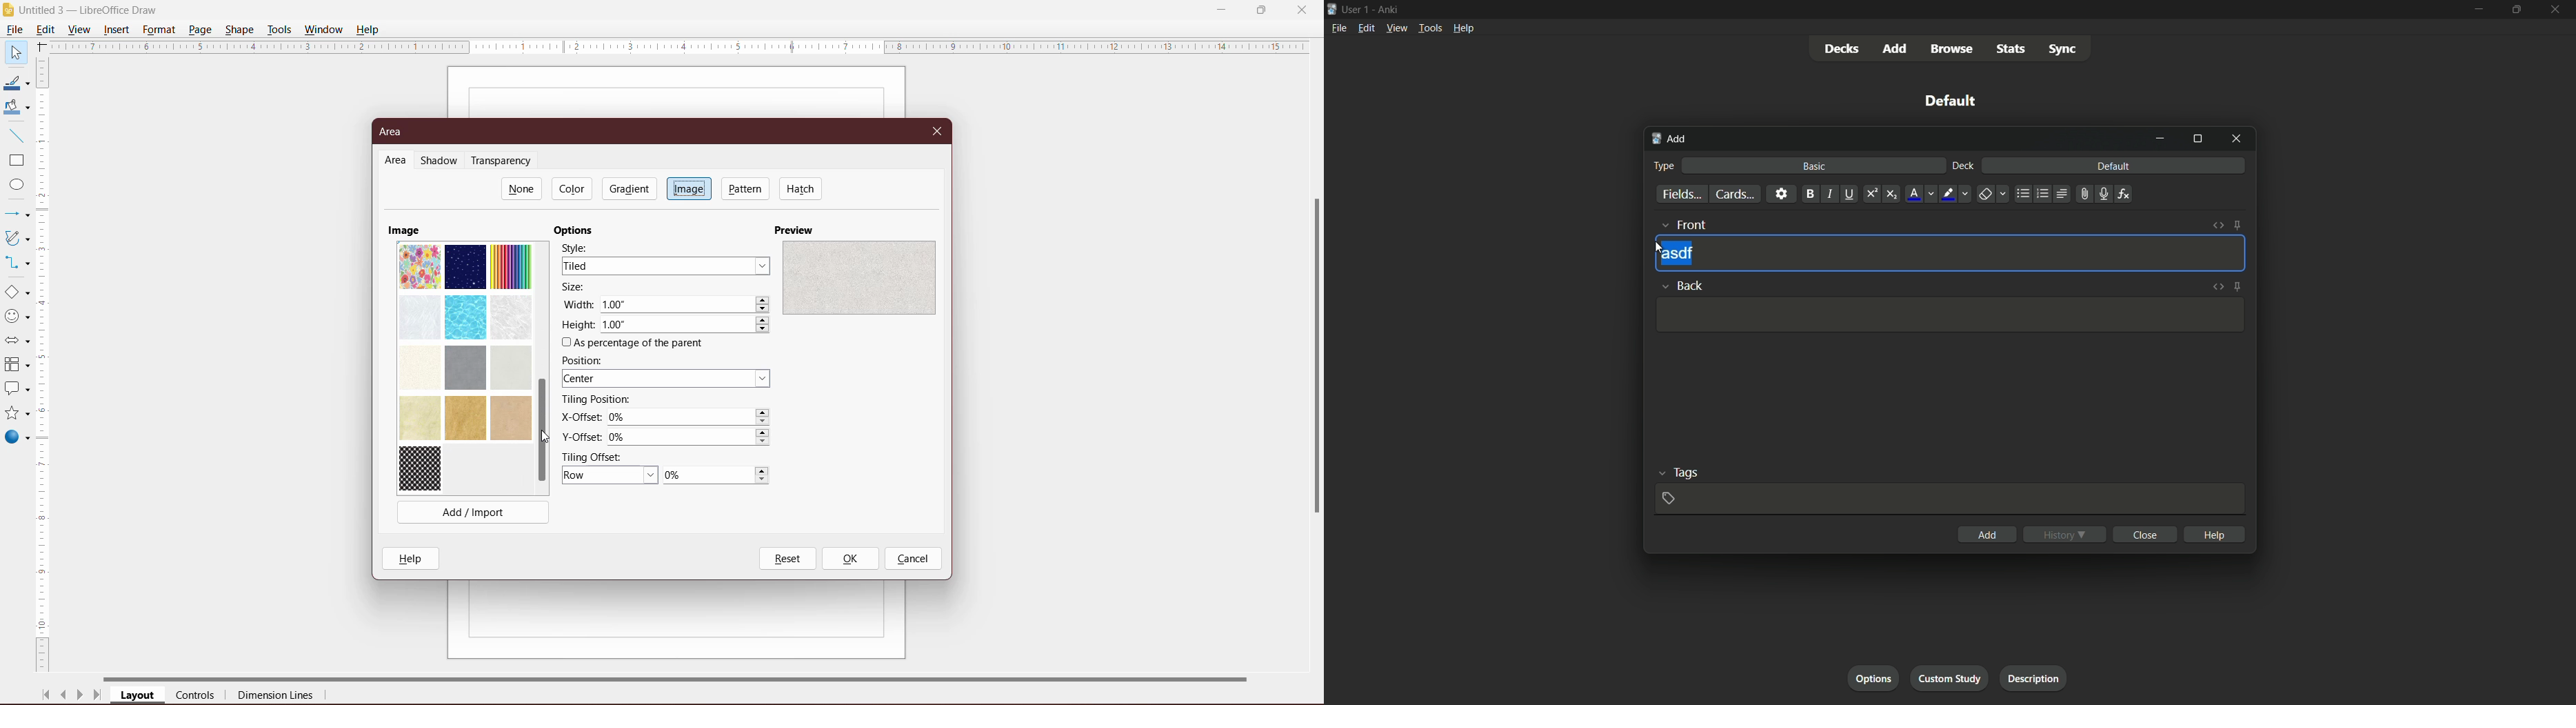 The width and height of the screenshot is (2576, 728). Describe the element at coordinates (849, 559) in the screenshot. I see `OK` at that location.